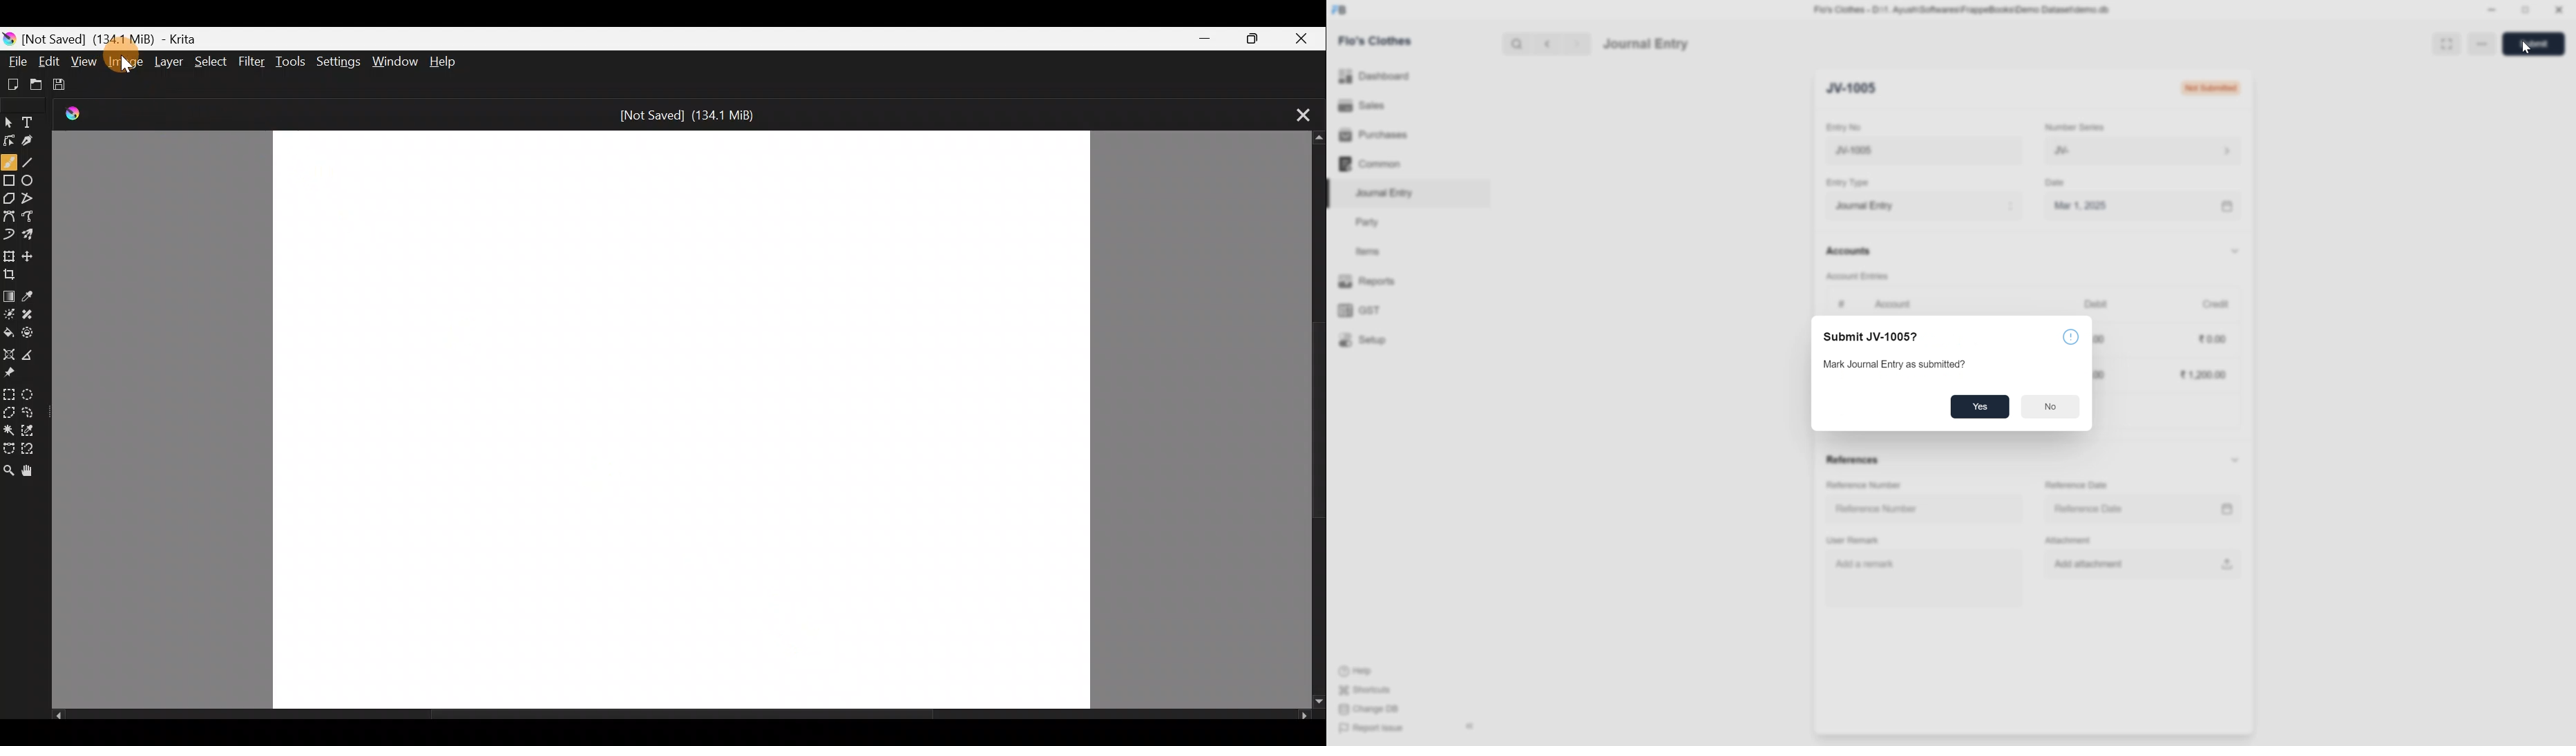  Describe the element at coordinates (1358, 671) in the screenshot. I see `Help` at that location.